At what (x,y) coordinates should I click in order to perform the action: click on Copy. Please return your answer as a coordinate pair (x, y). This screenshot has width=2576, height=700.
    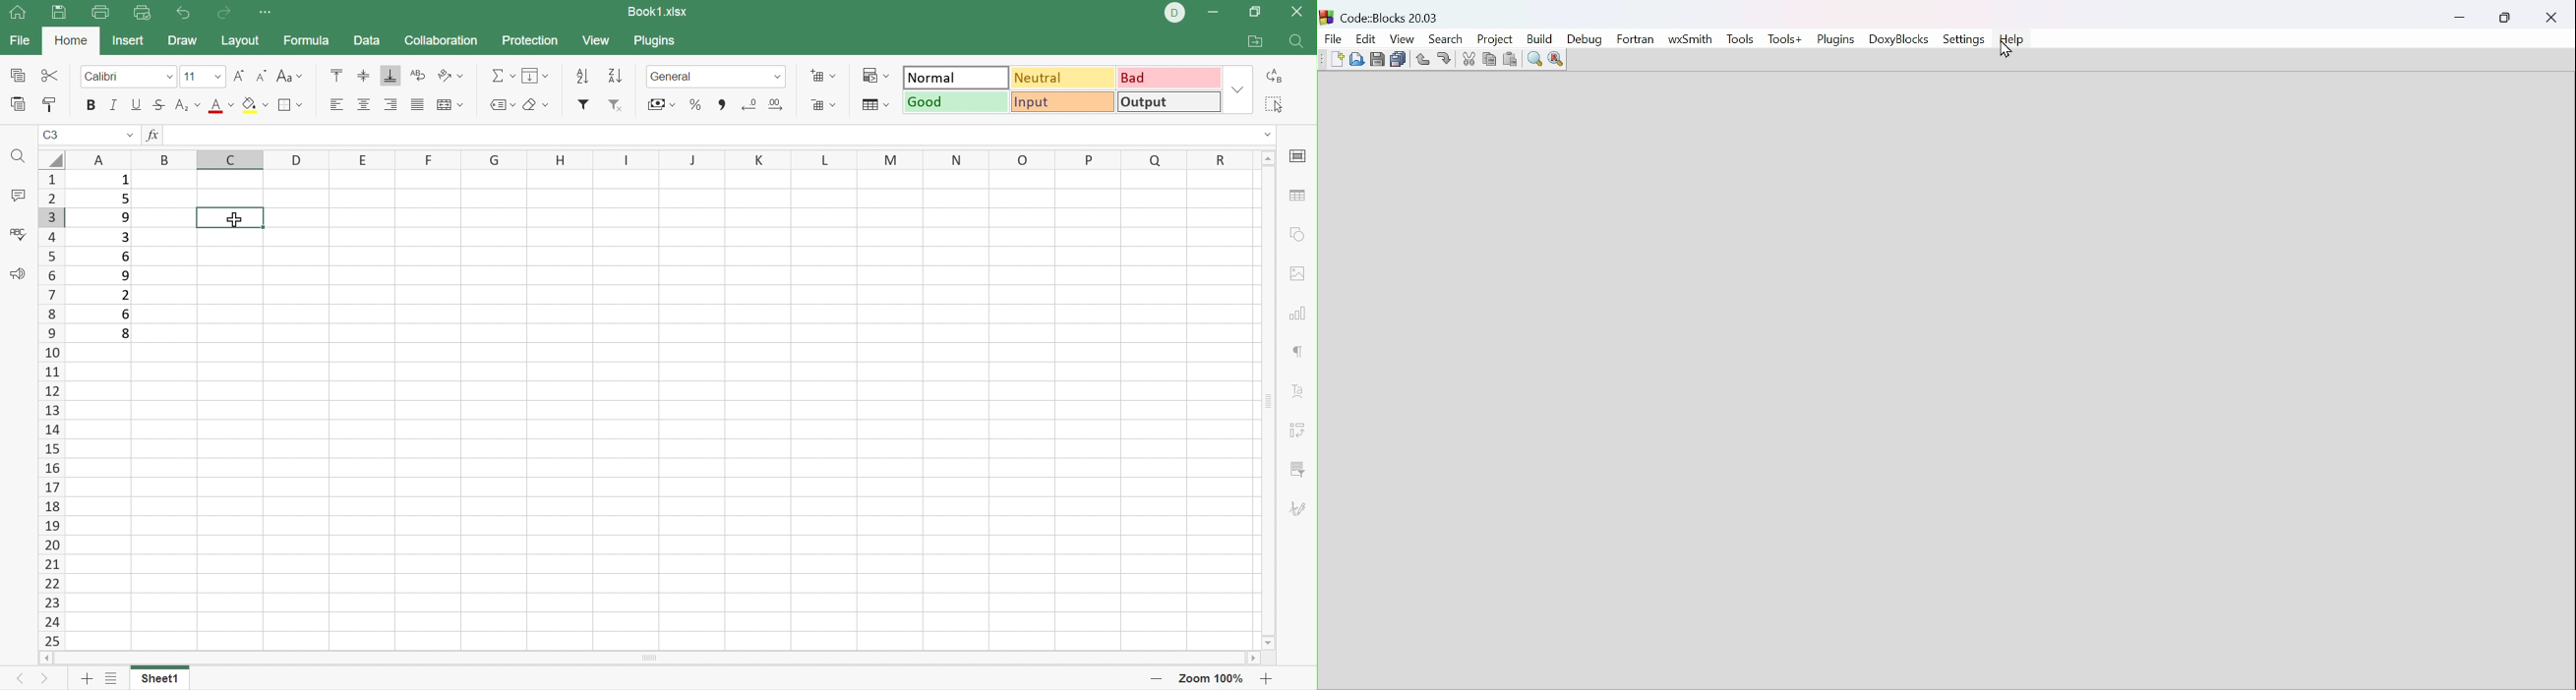
    Looking at the image, I should click on (17, 74).